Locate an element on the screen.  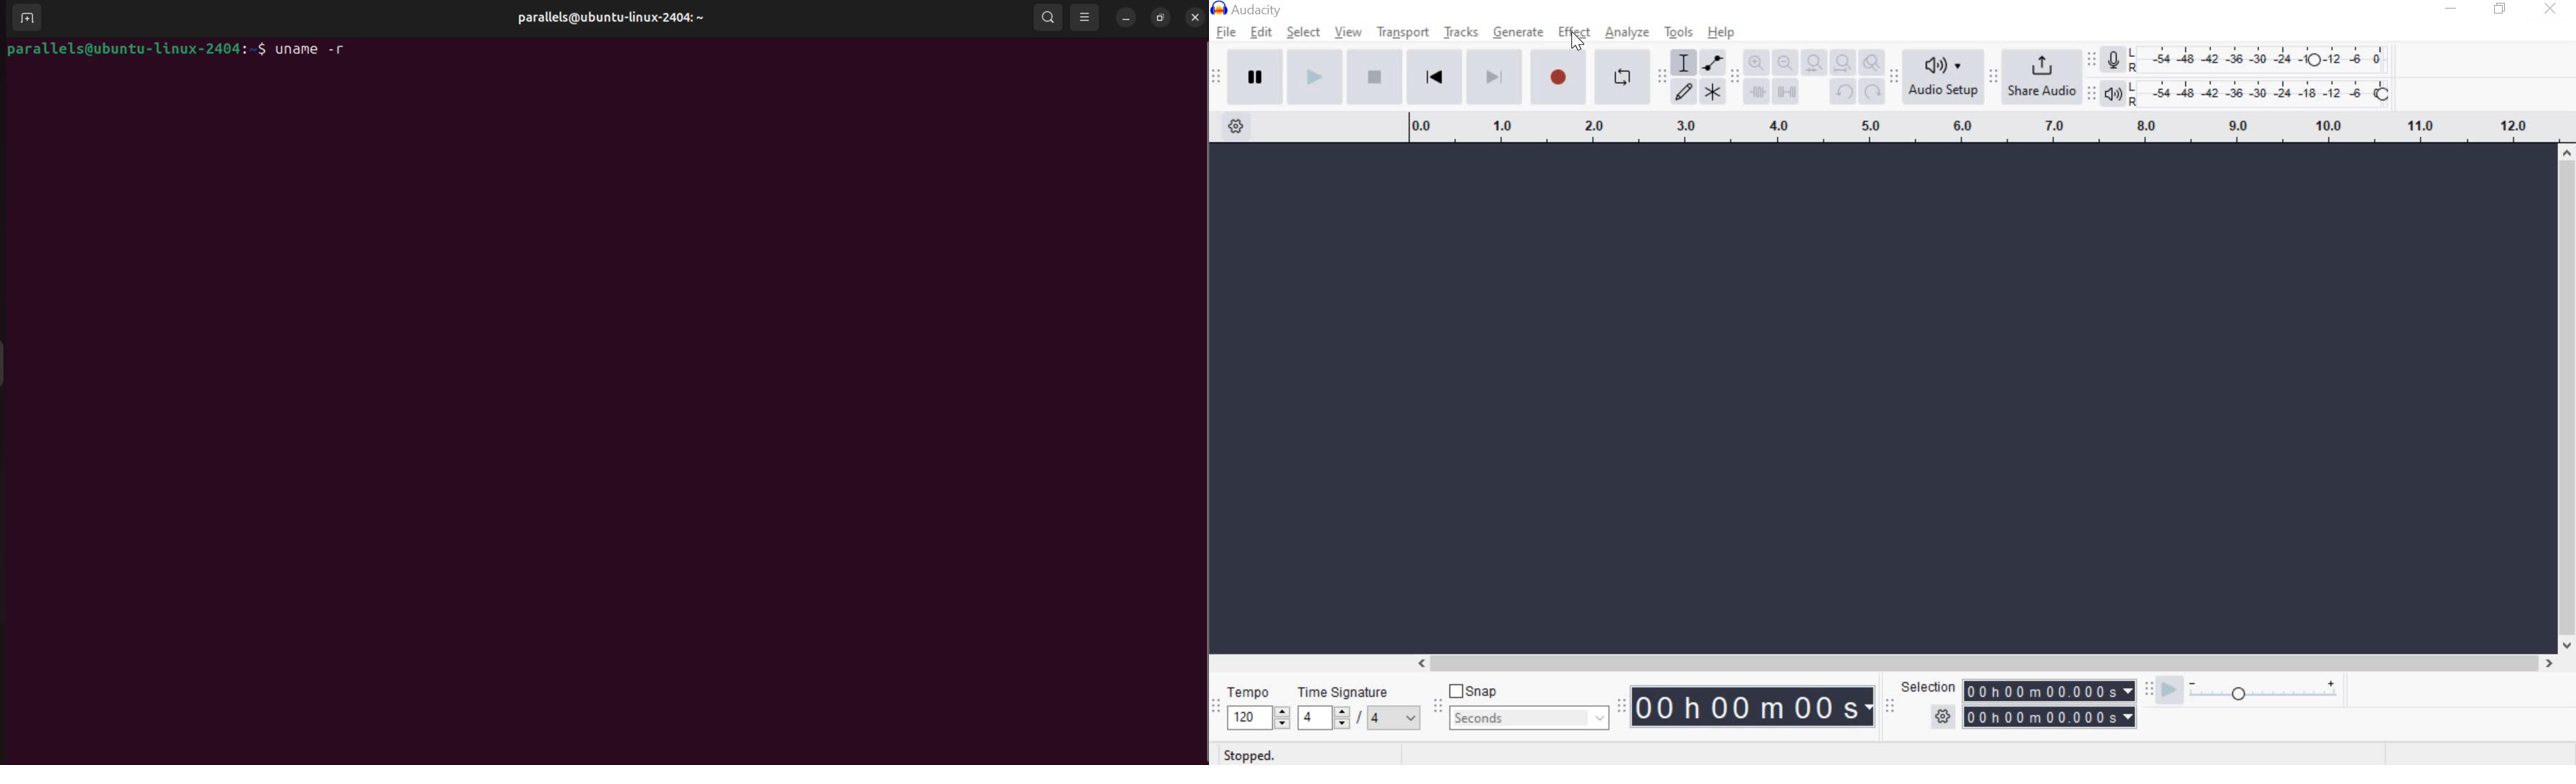
close is located at coordinates (2553, 10).